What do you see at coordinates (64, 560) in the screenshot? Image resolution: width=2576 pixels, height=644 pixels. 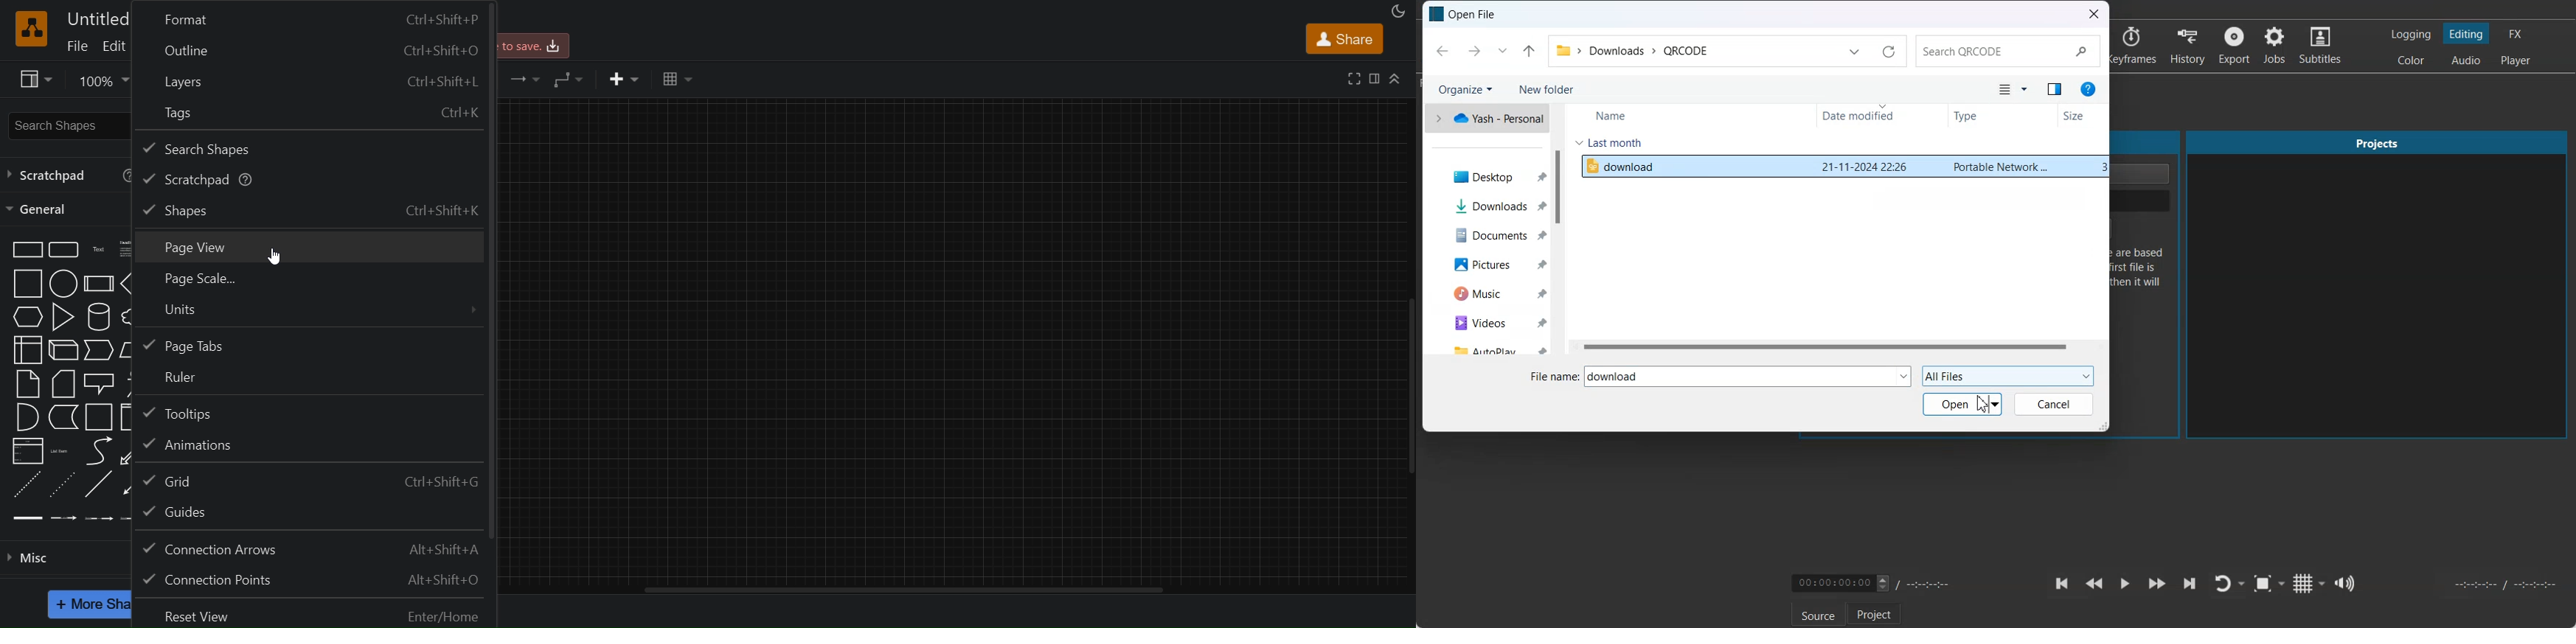 I see `misc` at bounding box center [64, 560].